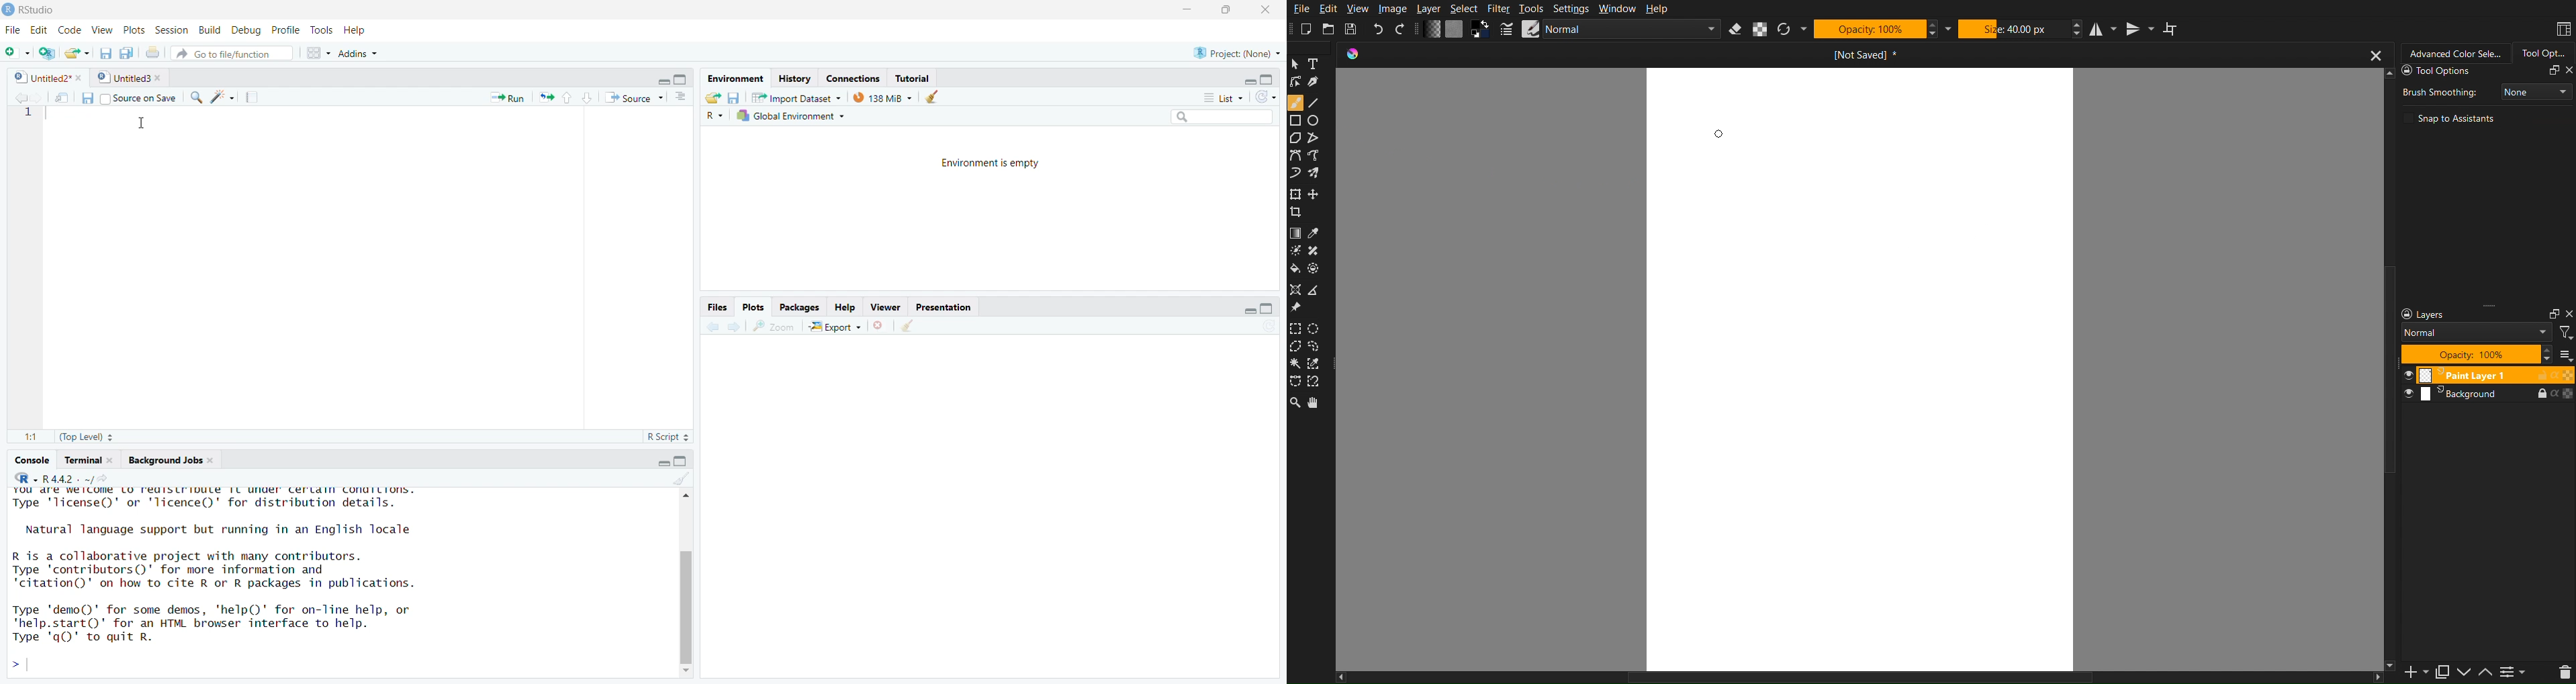 The height and width of the screenshot is (700, 2576). I want to click on save all documents, so click(105, 50).